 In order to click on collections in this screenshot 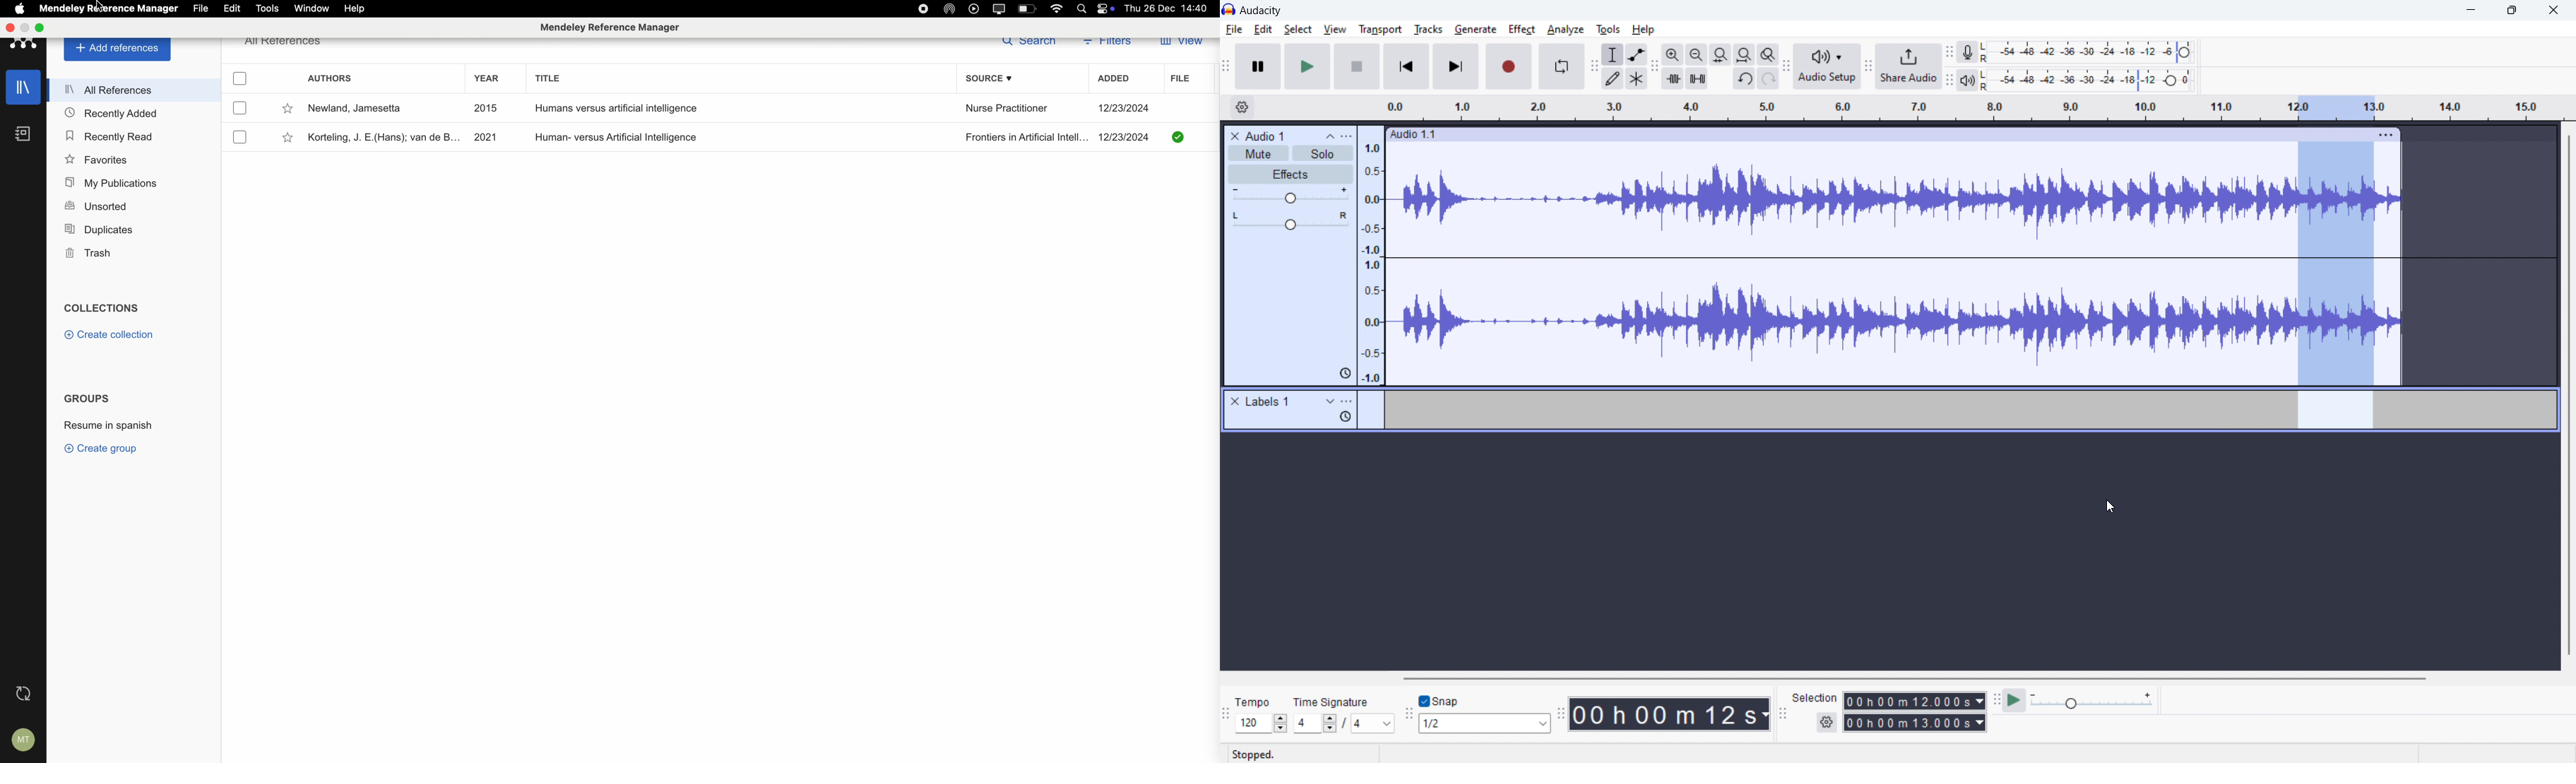, I will do `click(105, 307)`.